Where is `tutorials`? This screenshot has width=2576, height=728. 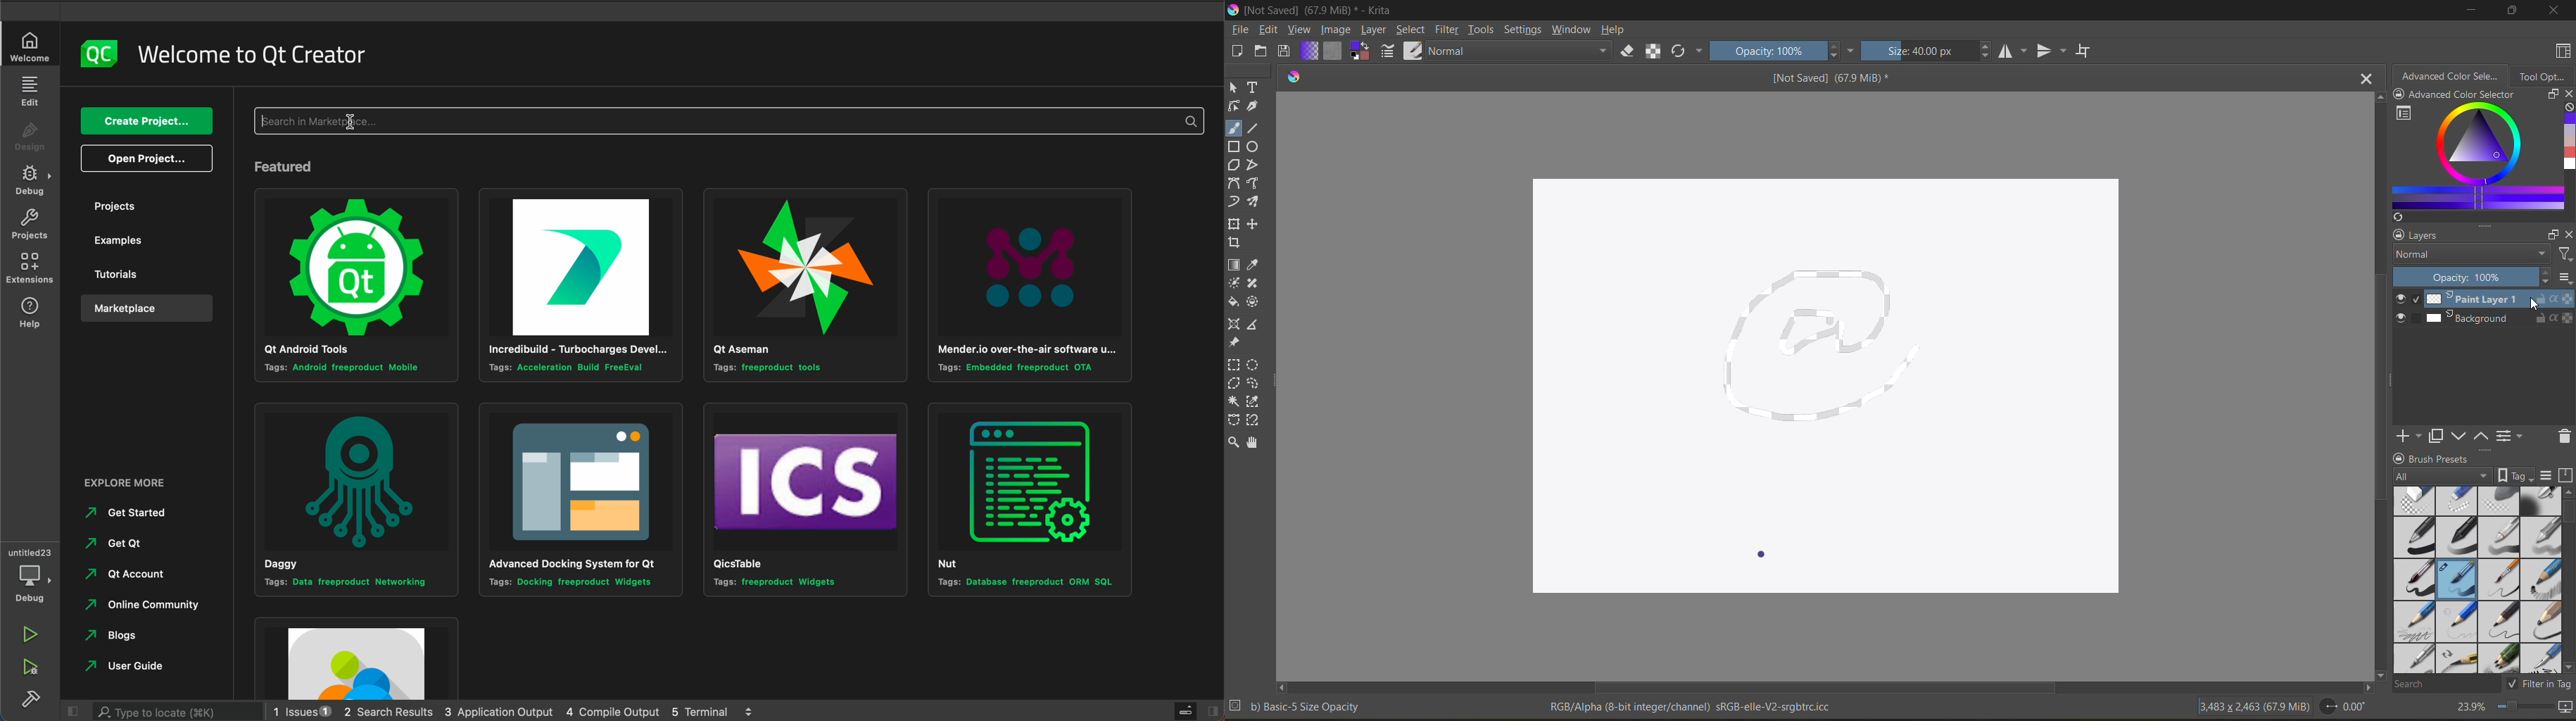 tutorials is located at coordinates (143, 275).